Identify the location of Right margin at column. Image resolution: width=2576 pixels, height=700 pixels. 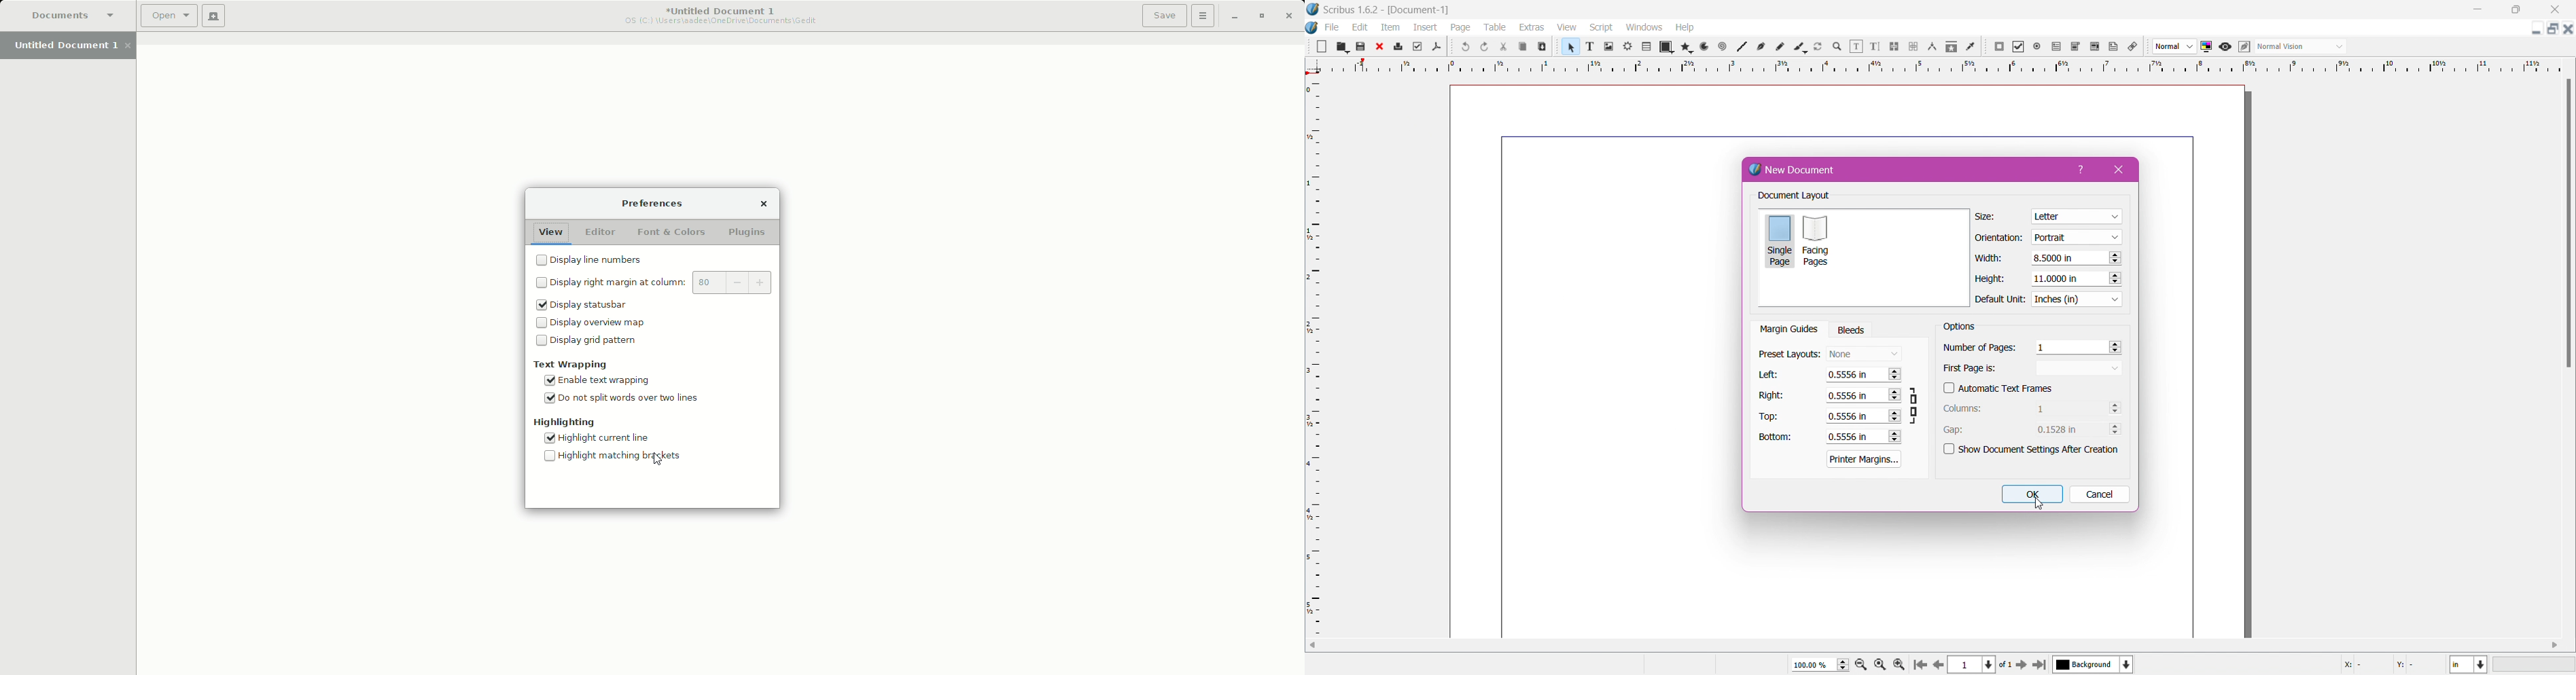
(607, 283).